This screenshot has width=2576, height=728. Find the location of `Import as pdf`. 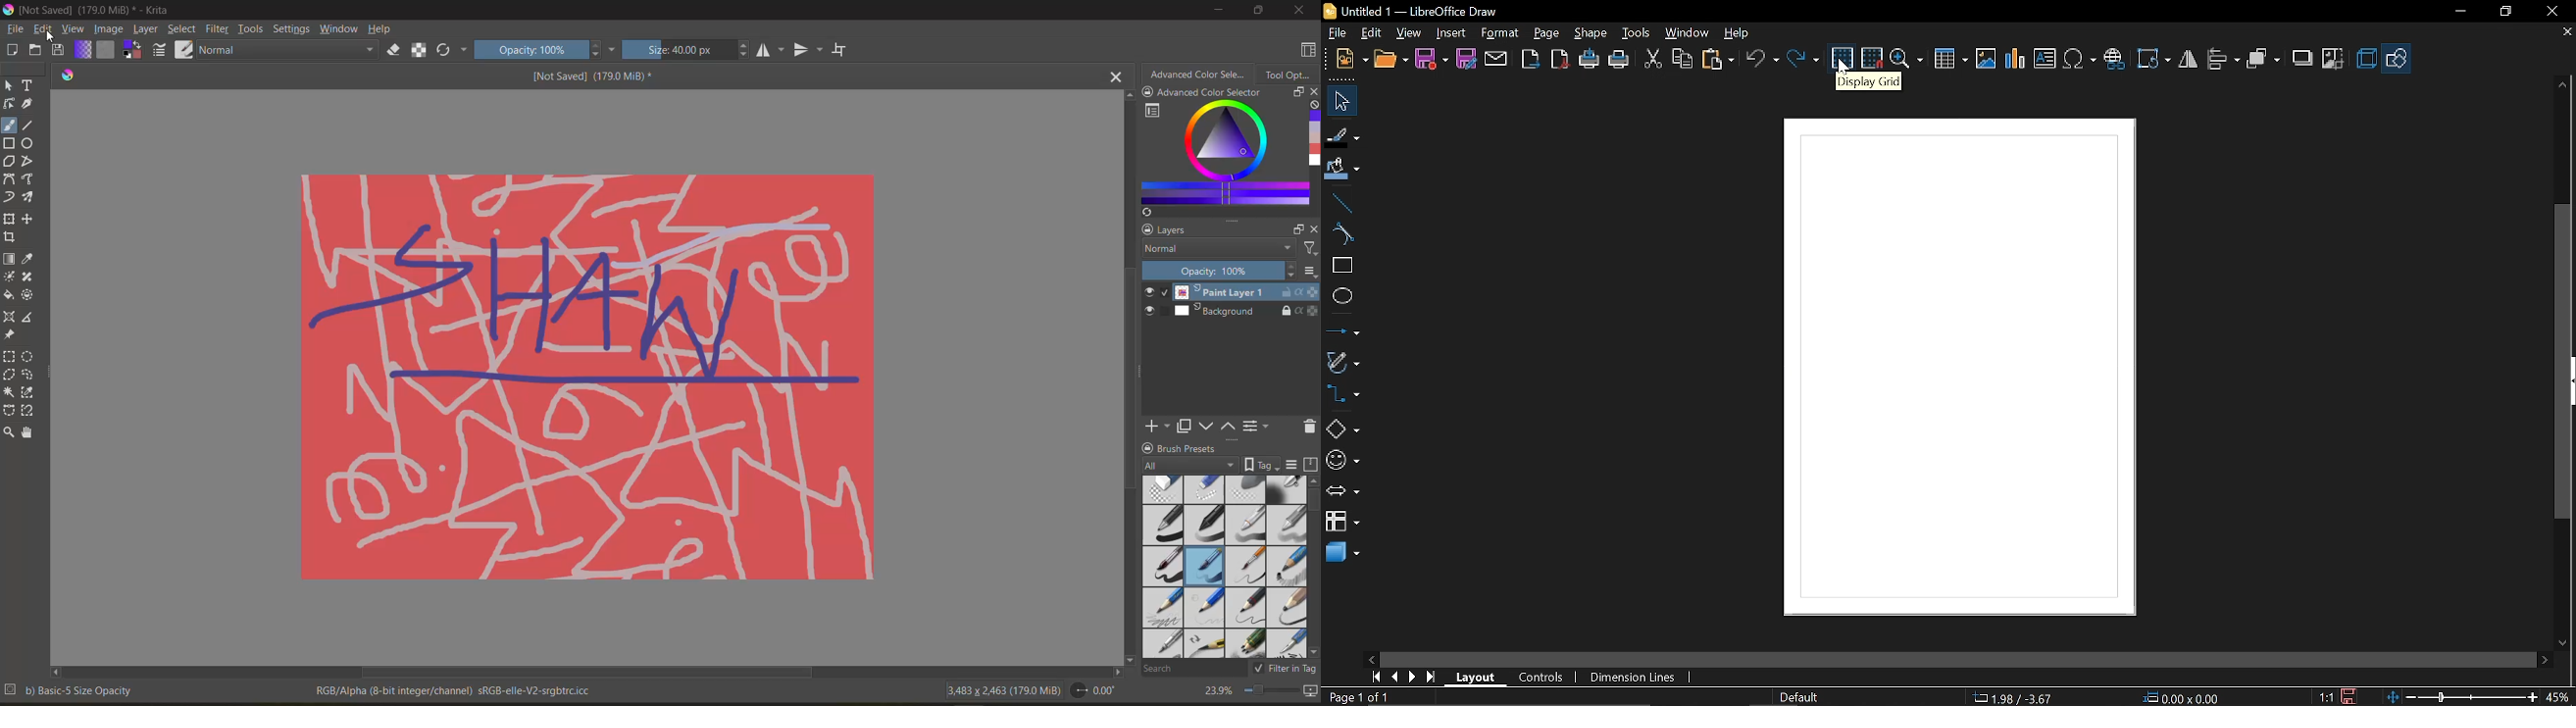

Import as pdf is located at coordinates (1562, 60).